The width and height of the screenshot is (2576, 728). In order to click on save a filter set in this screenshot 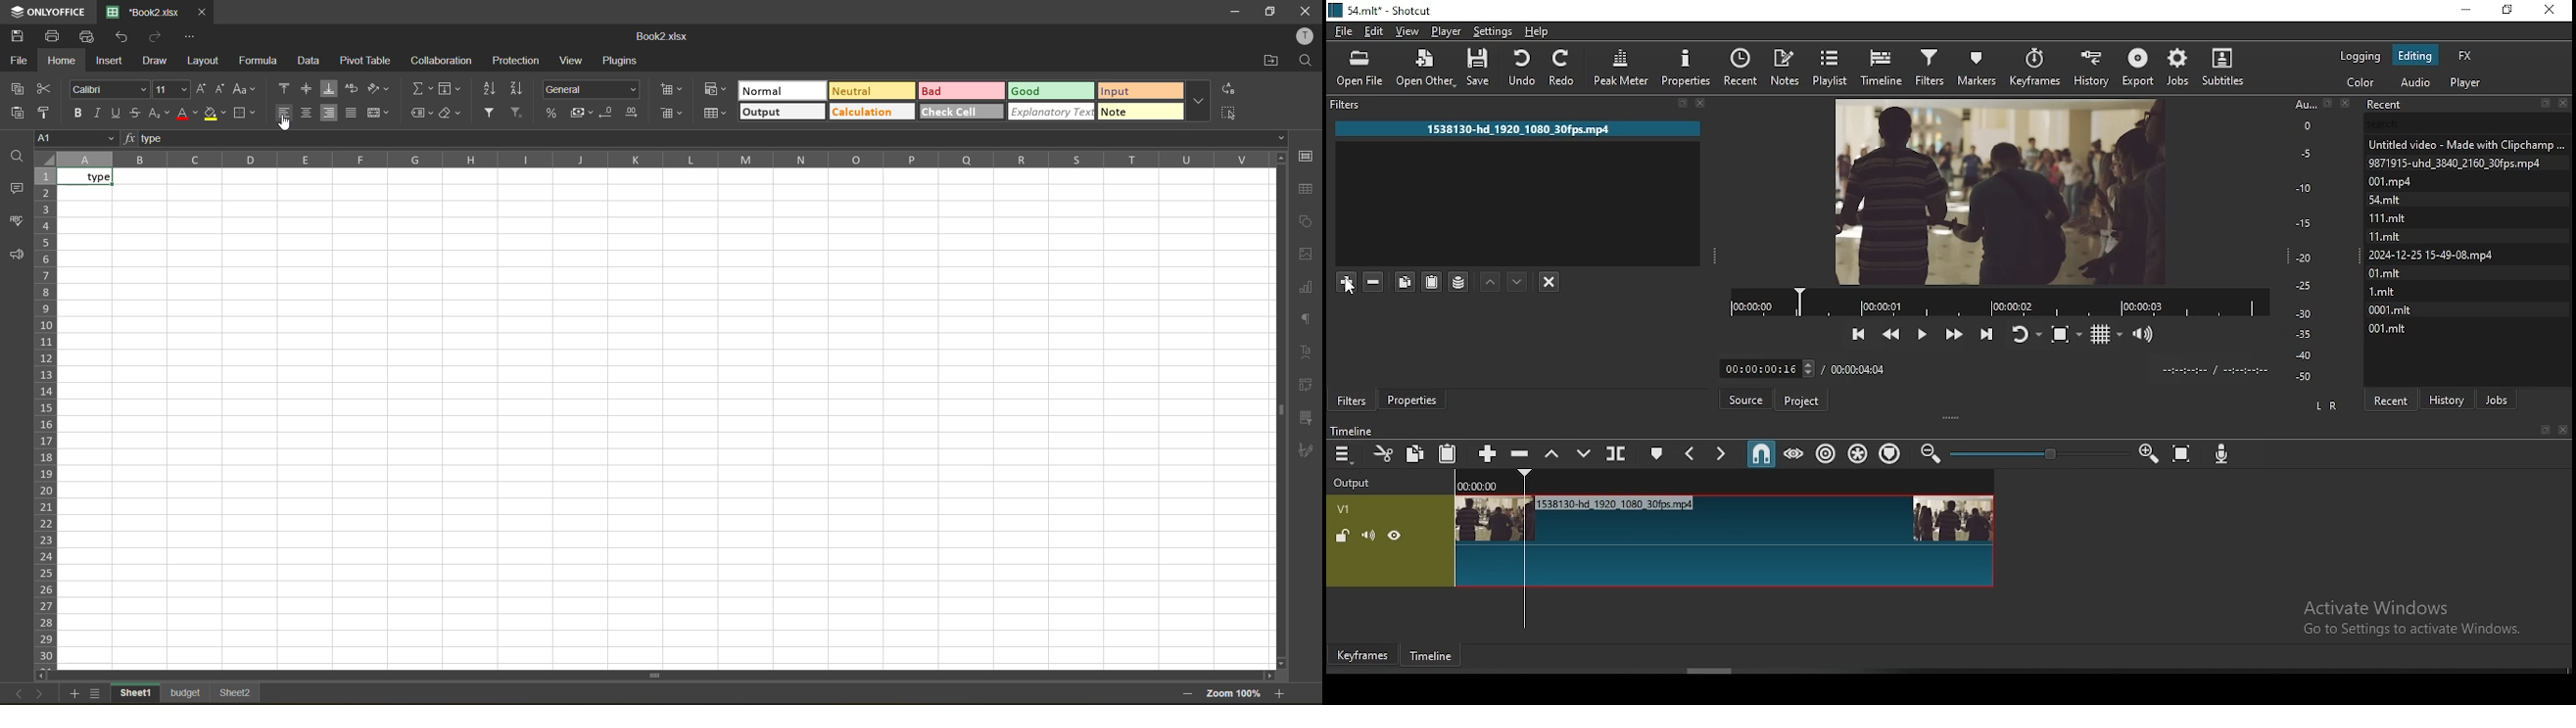, I will do `click(1460, 282)`.